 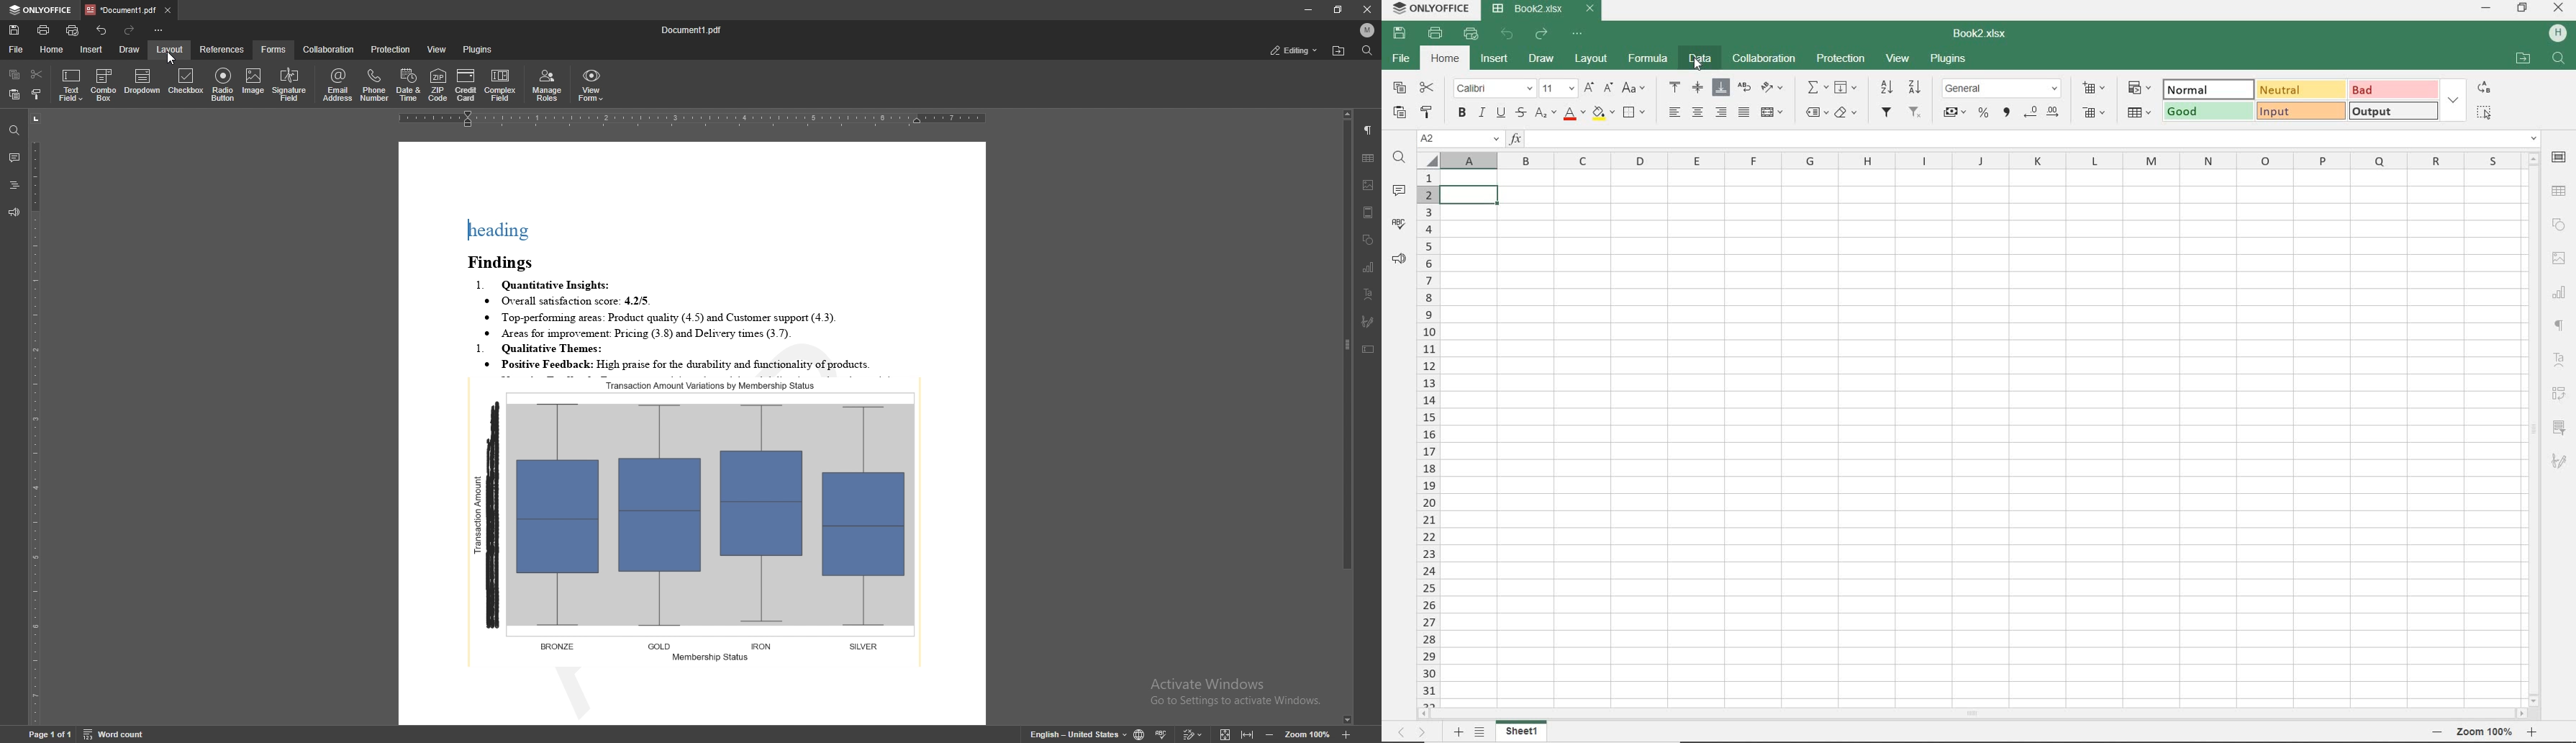 What do you see at coordinates (1521, 112) in the screenshot?
I see `STRIKETHROUGH` at bounding box center [1521, 112].